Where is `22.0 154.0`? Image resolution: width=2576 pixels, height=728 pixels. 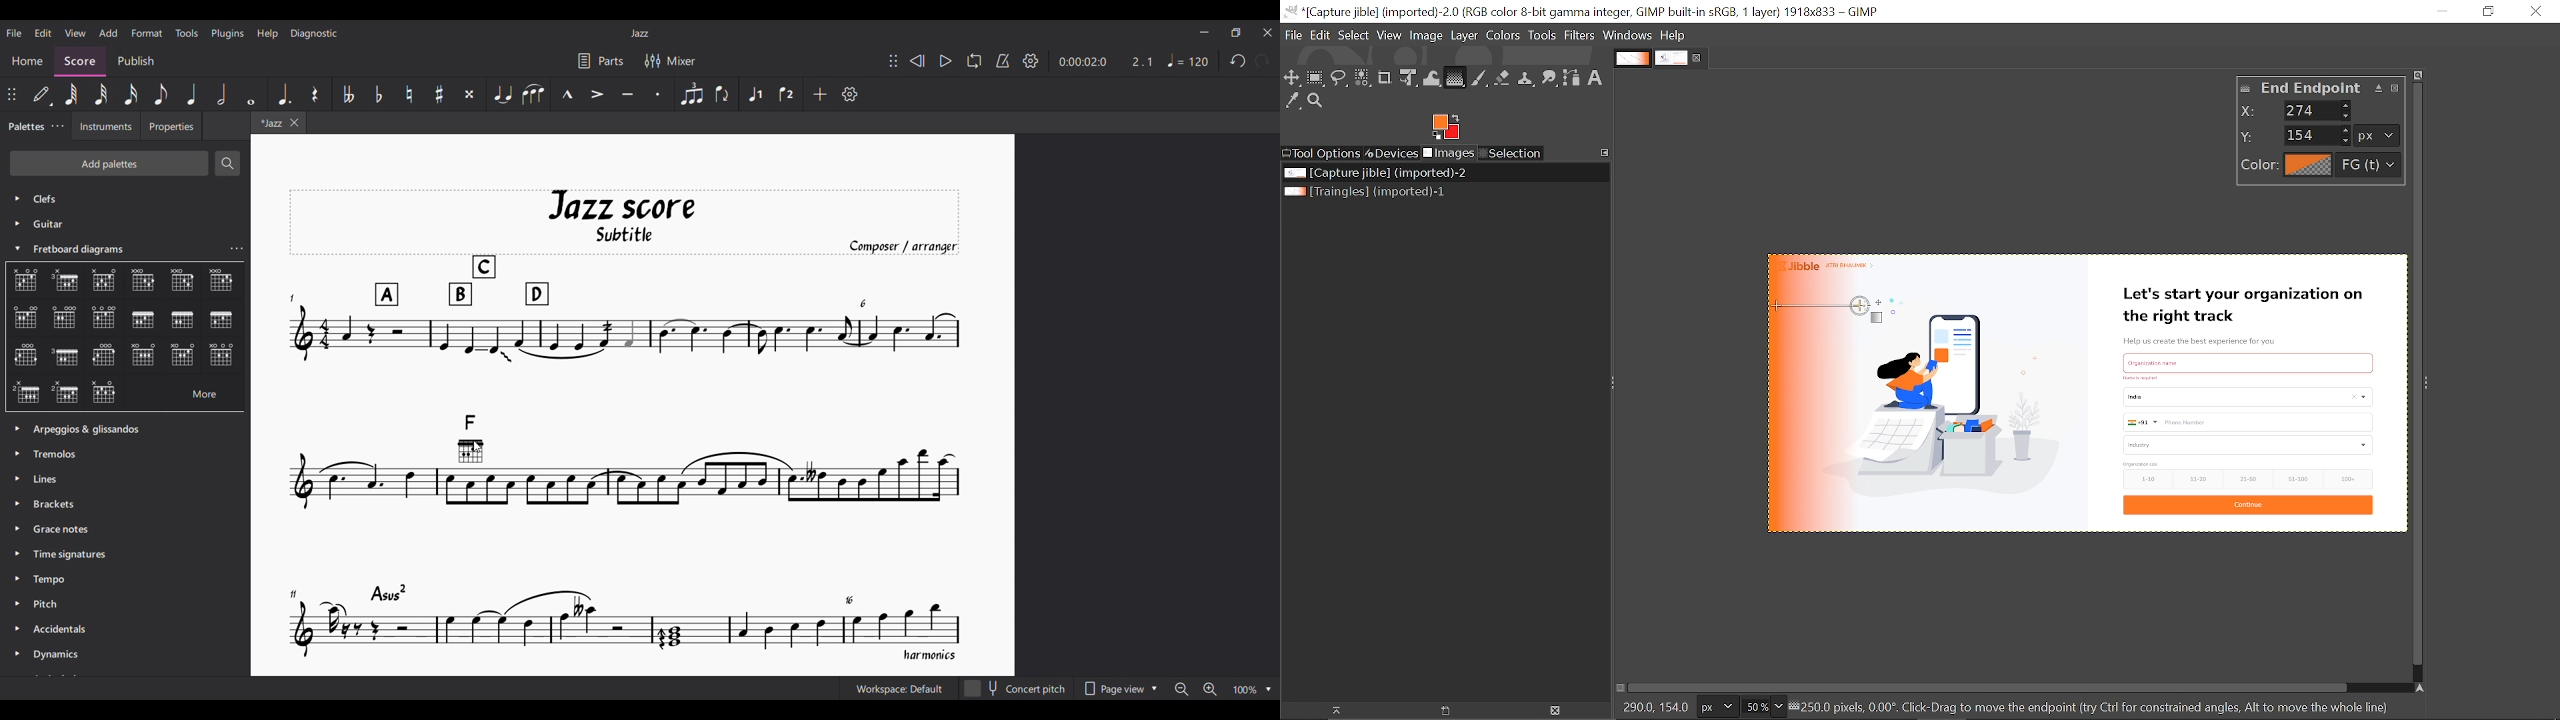
22.0 154.0 is located at coordinates (1663, 705).